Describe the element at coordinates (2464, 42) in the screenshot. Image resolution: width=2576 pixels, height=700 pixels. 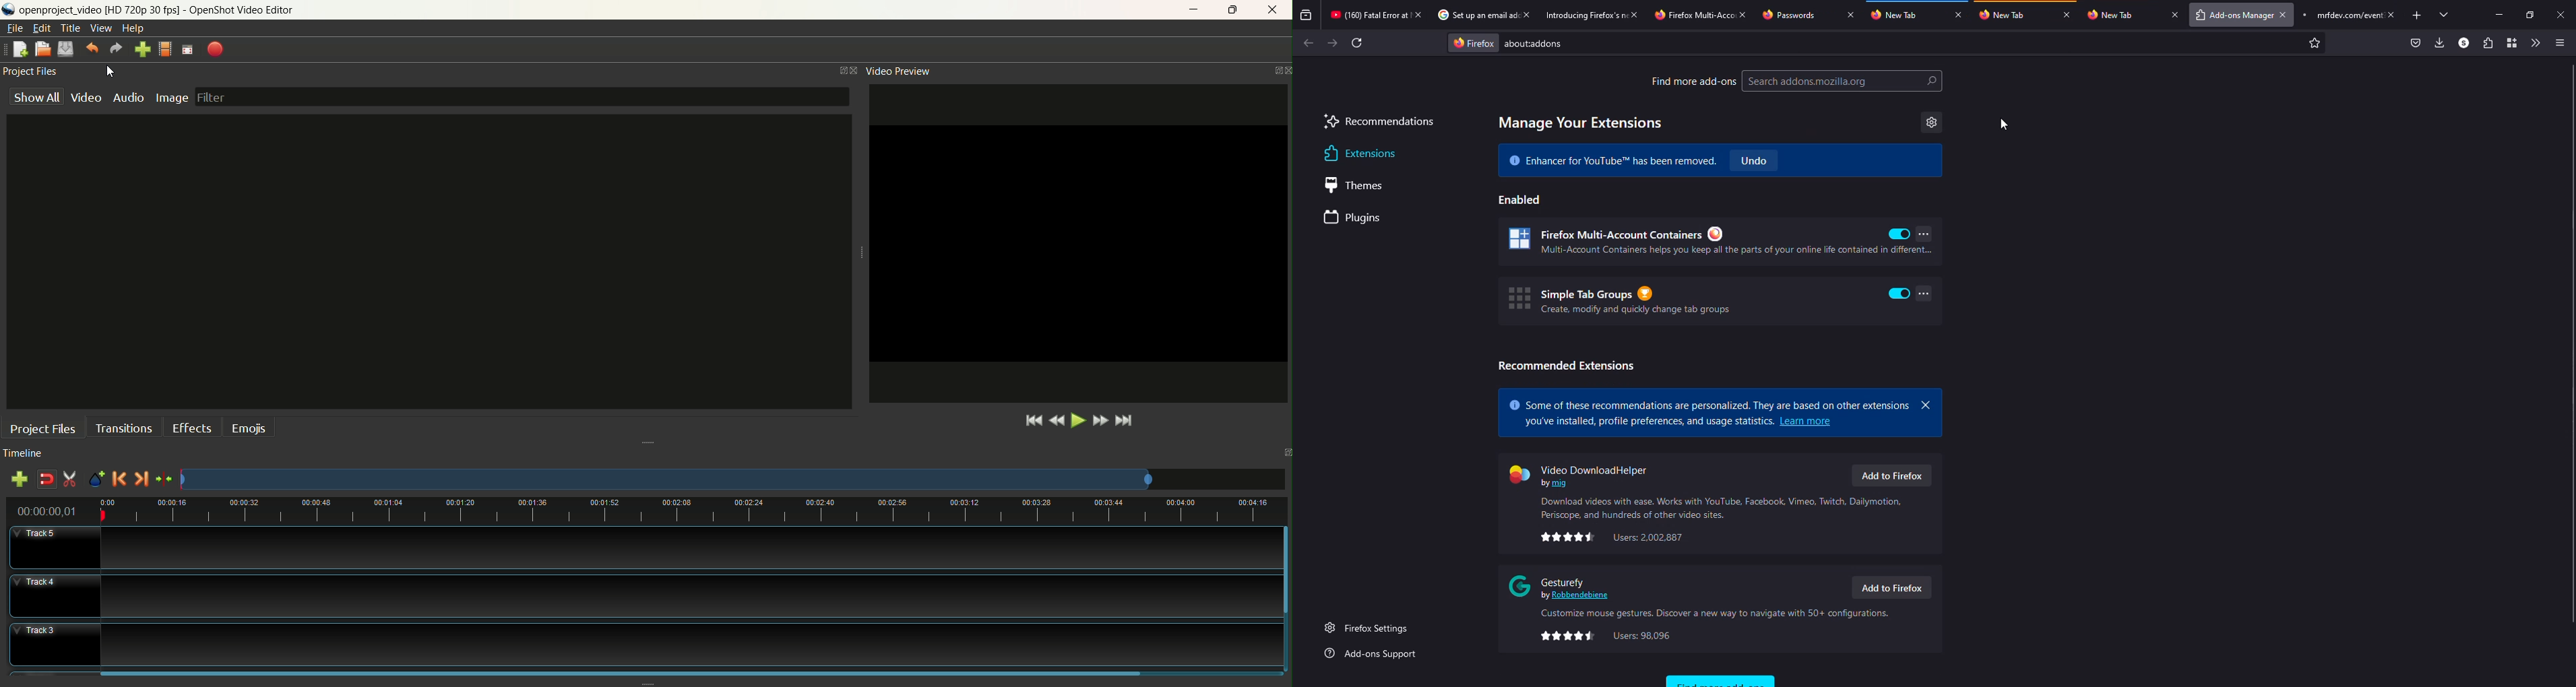
I see `profile` at that location.